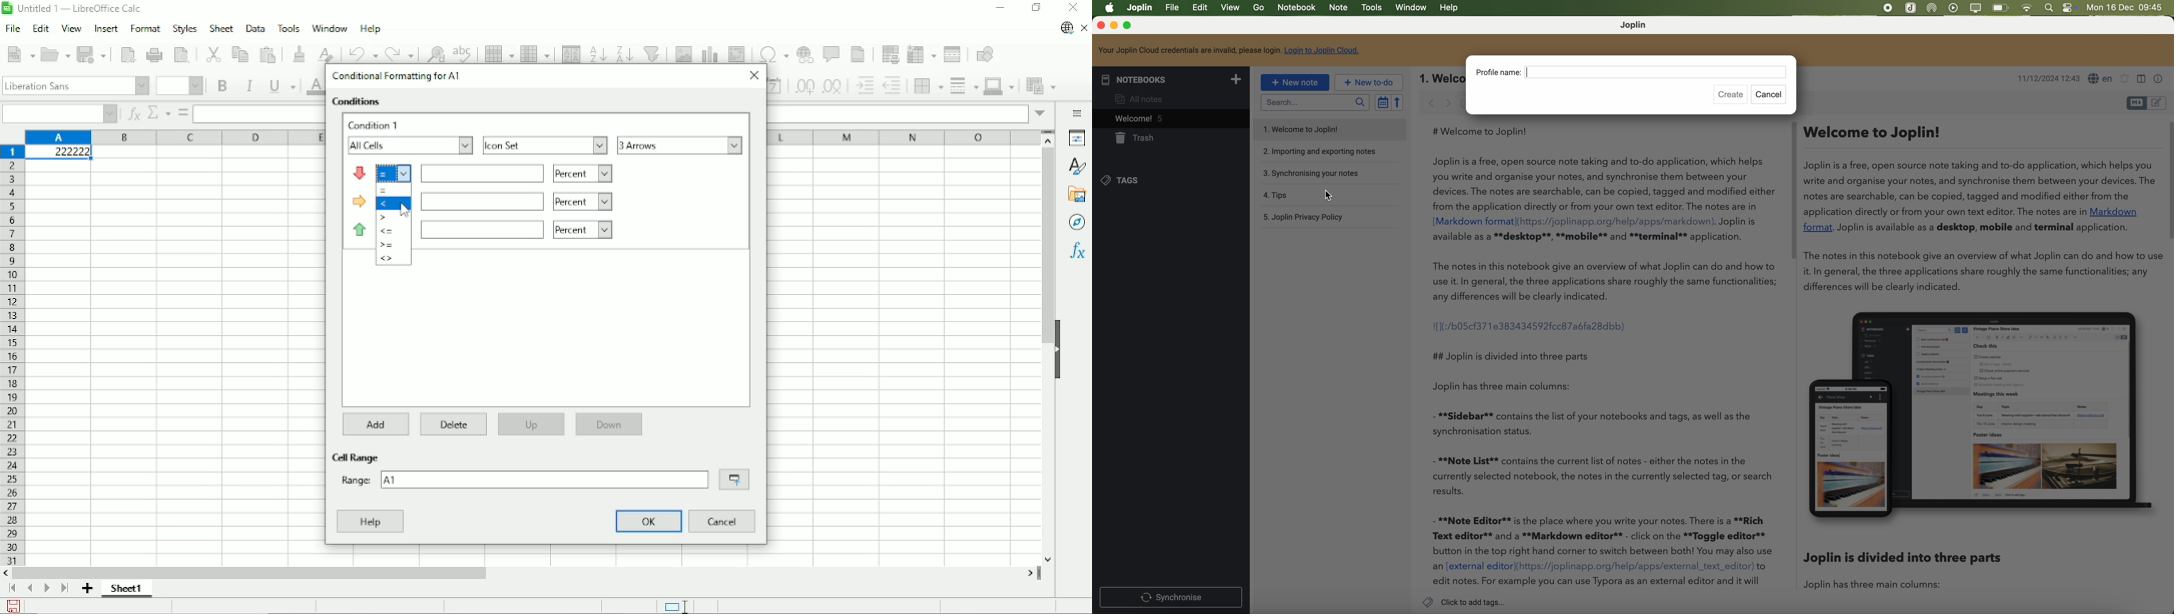  What do you see at coordinates (771, 52) in the screenshot?
I see `Insert special characters` at bounding box center [771, 52].